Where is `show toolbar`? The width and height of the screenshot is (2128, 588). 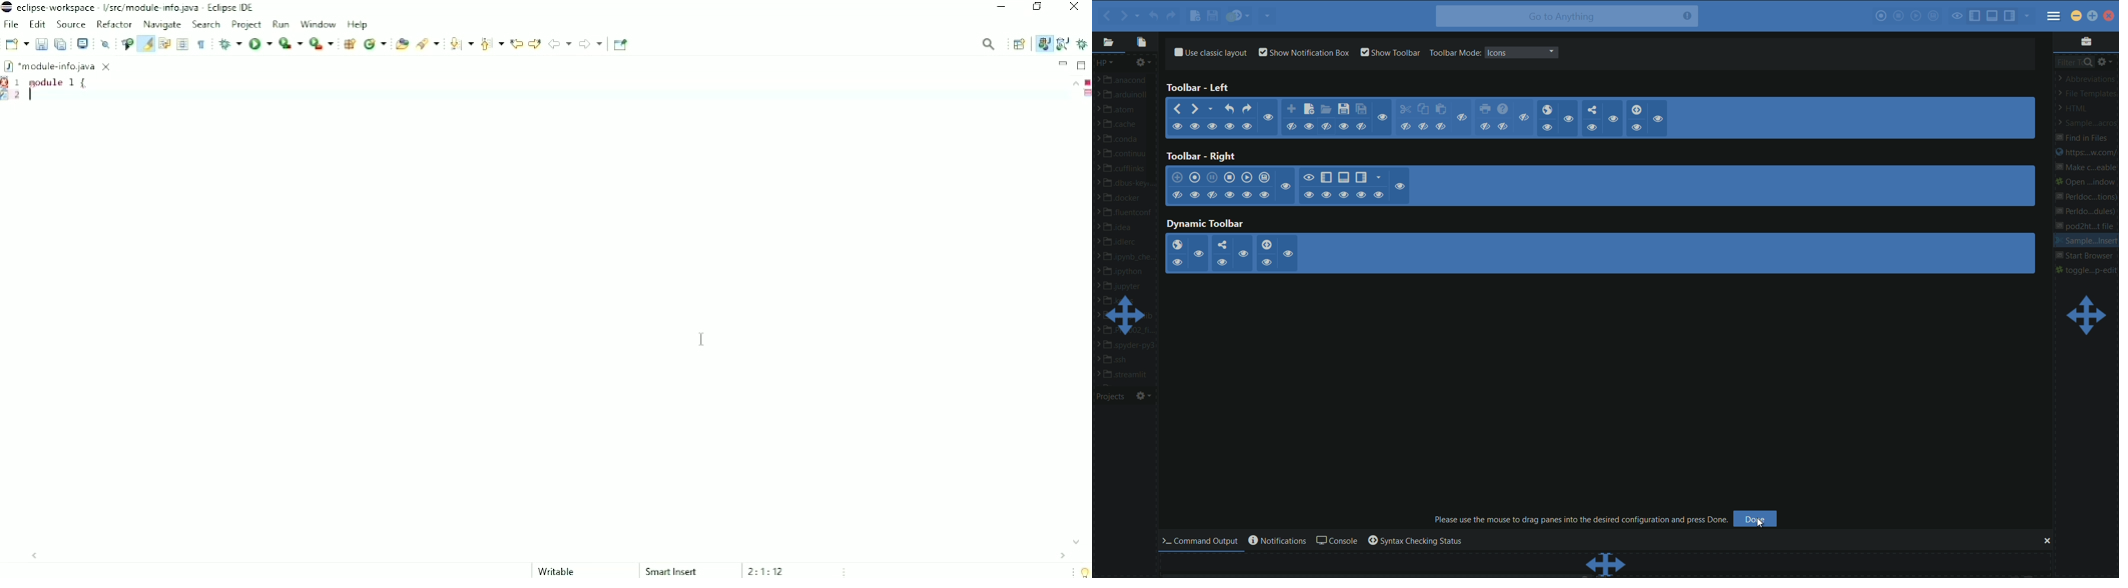
show toolbar is located at coordinates (1391, 52).